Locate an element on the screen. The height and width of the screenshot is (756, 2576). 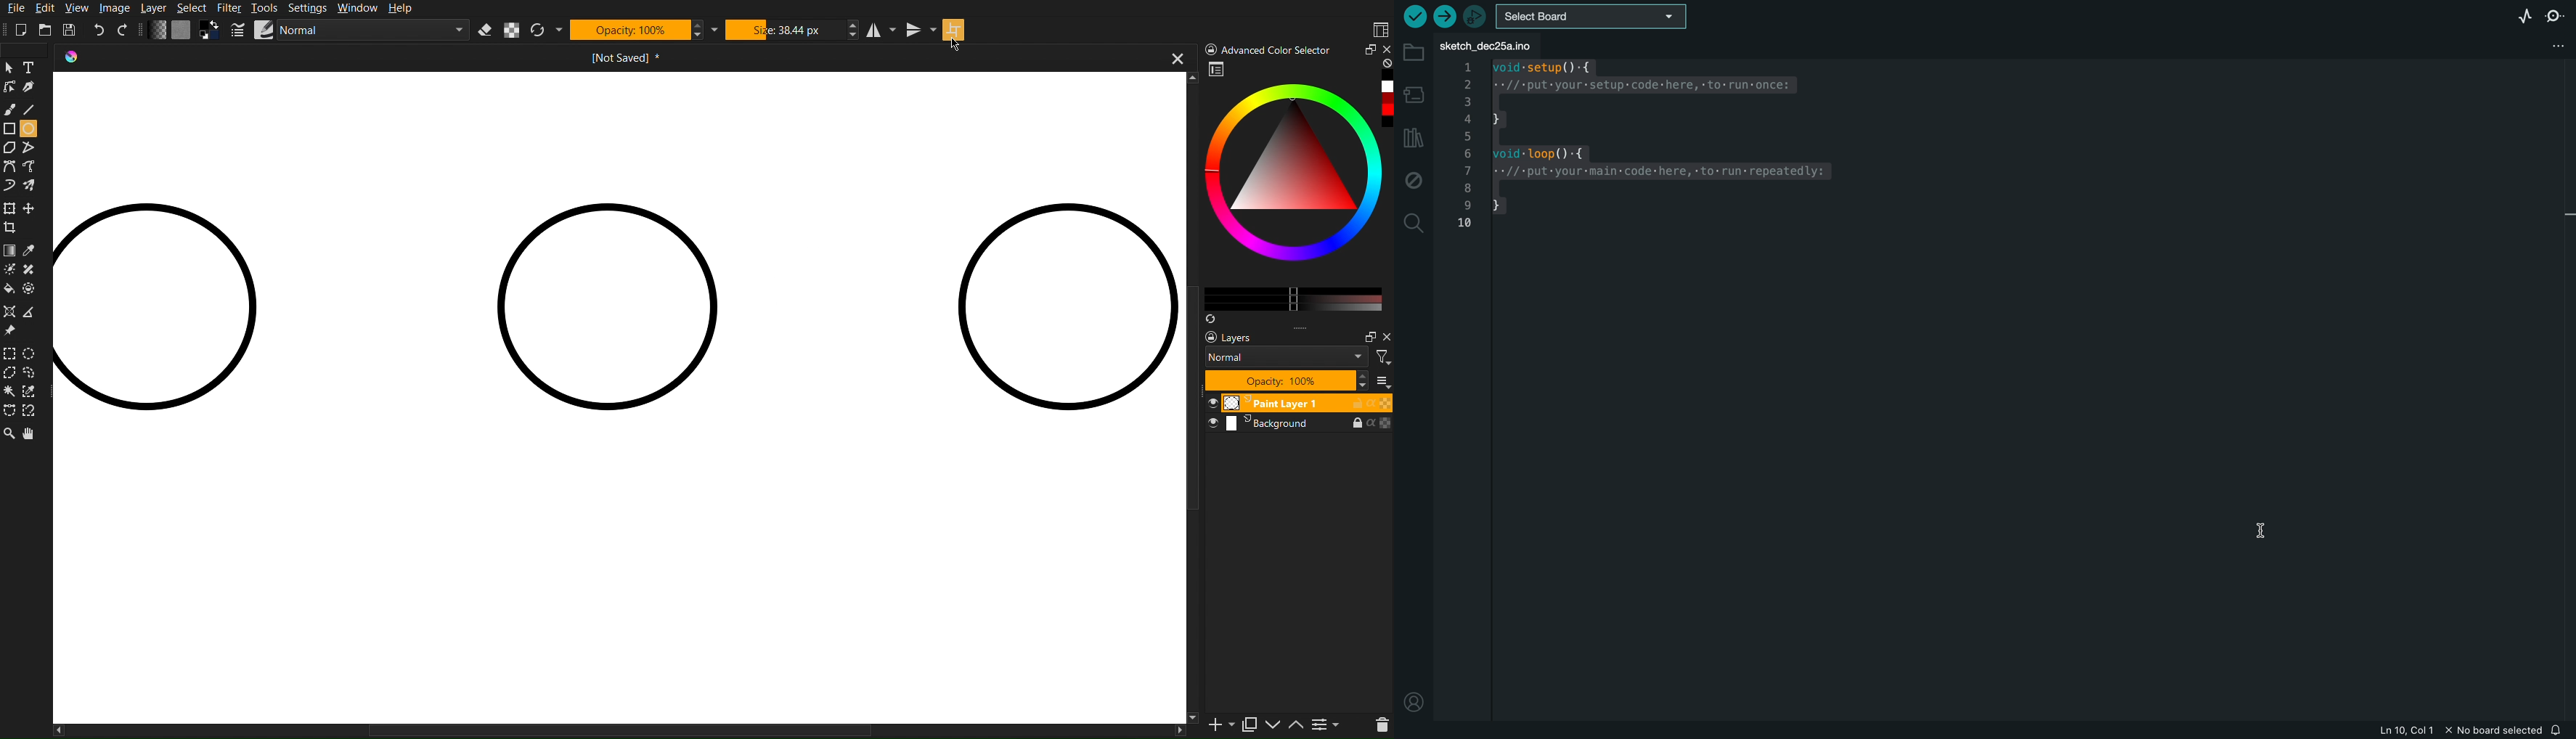
Horizontal Mirror is located at coordinates (882, 30).